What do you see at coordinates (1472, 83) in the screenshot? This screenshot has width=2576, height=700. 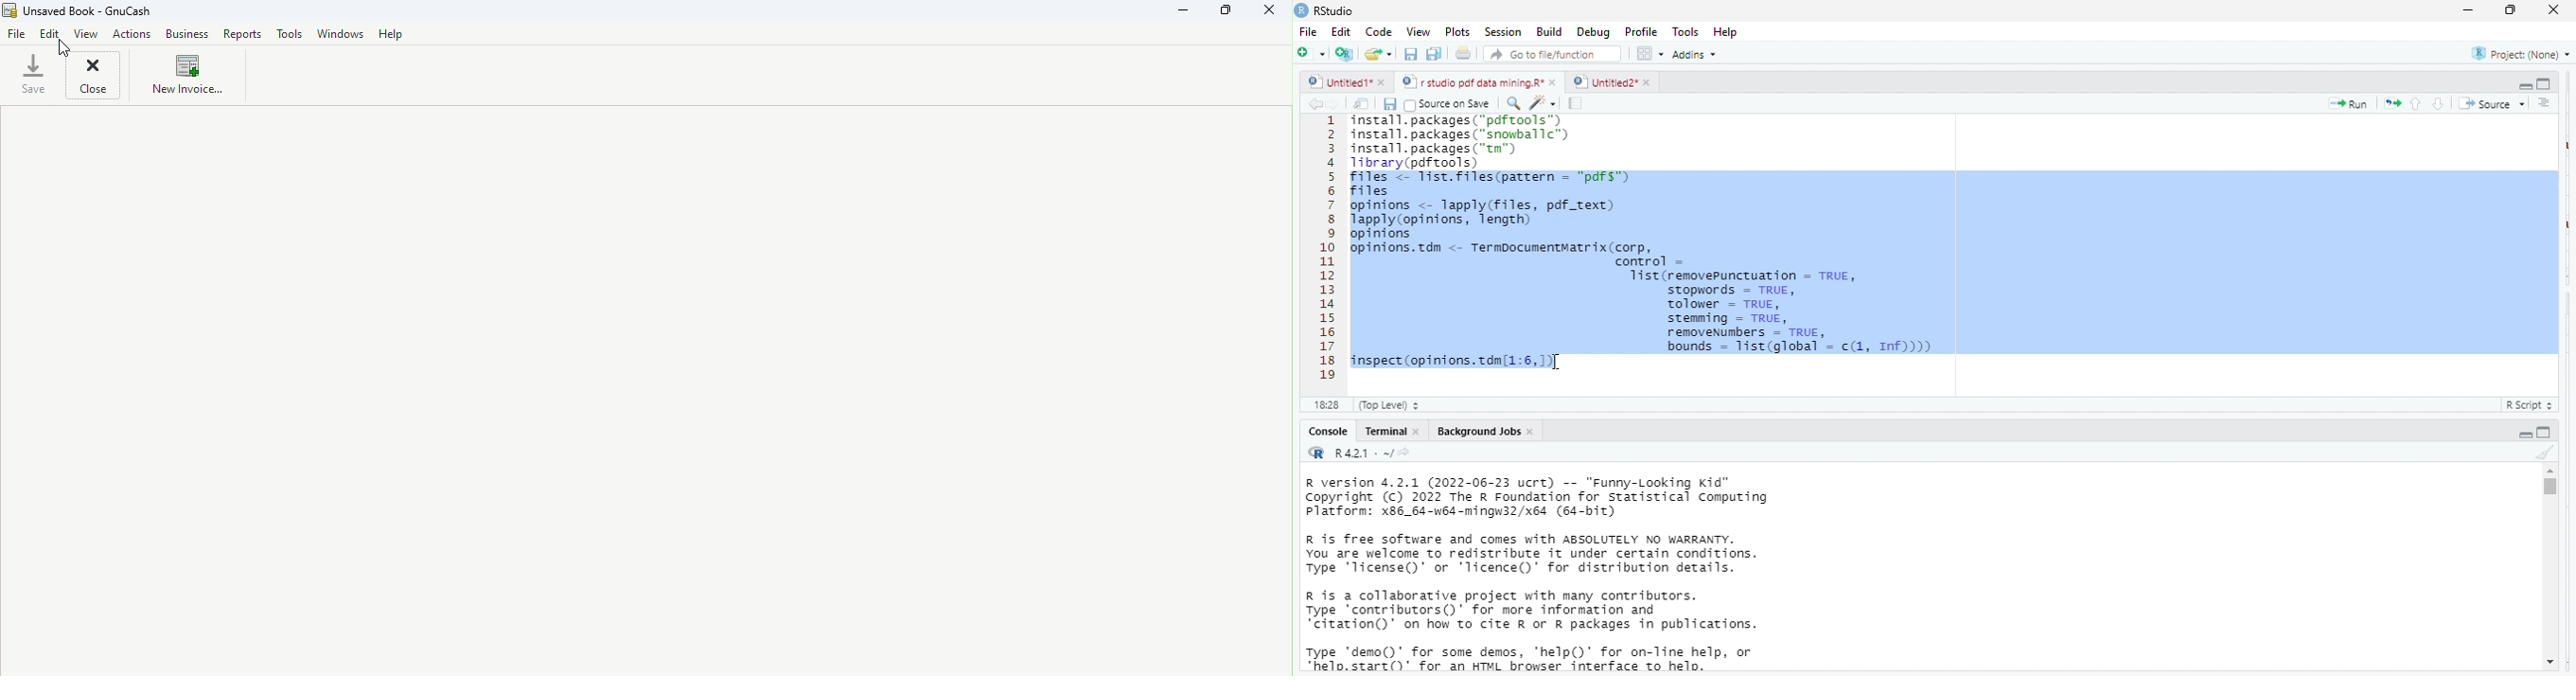 I see `rs studio pdf data mining r` at bounding box center [1472, 83].